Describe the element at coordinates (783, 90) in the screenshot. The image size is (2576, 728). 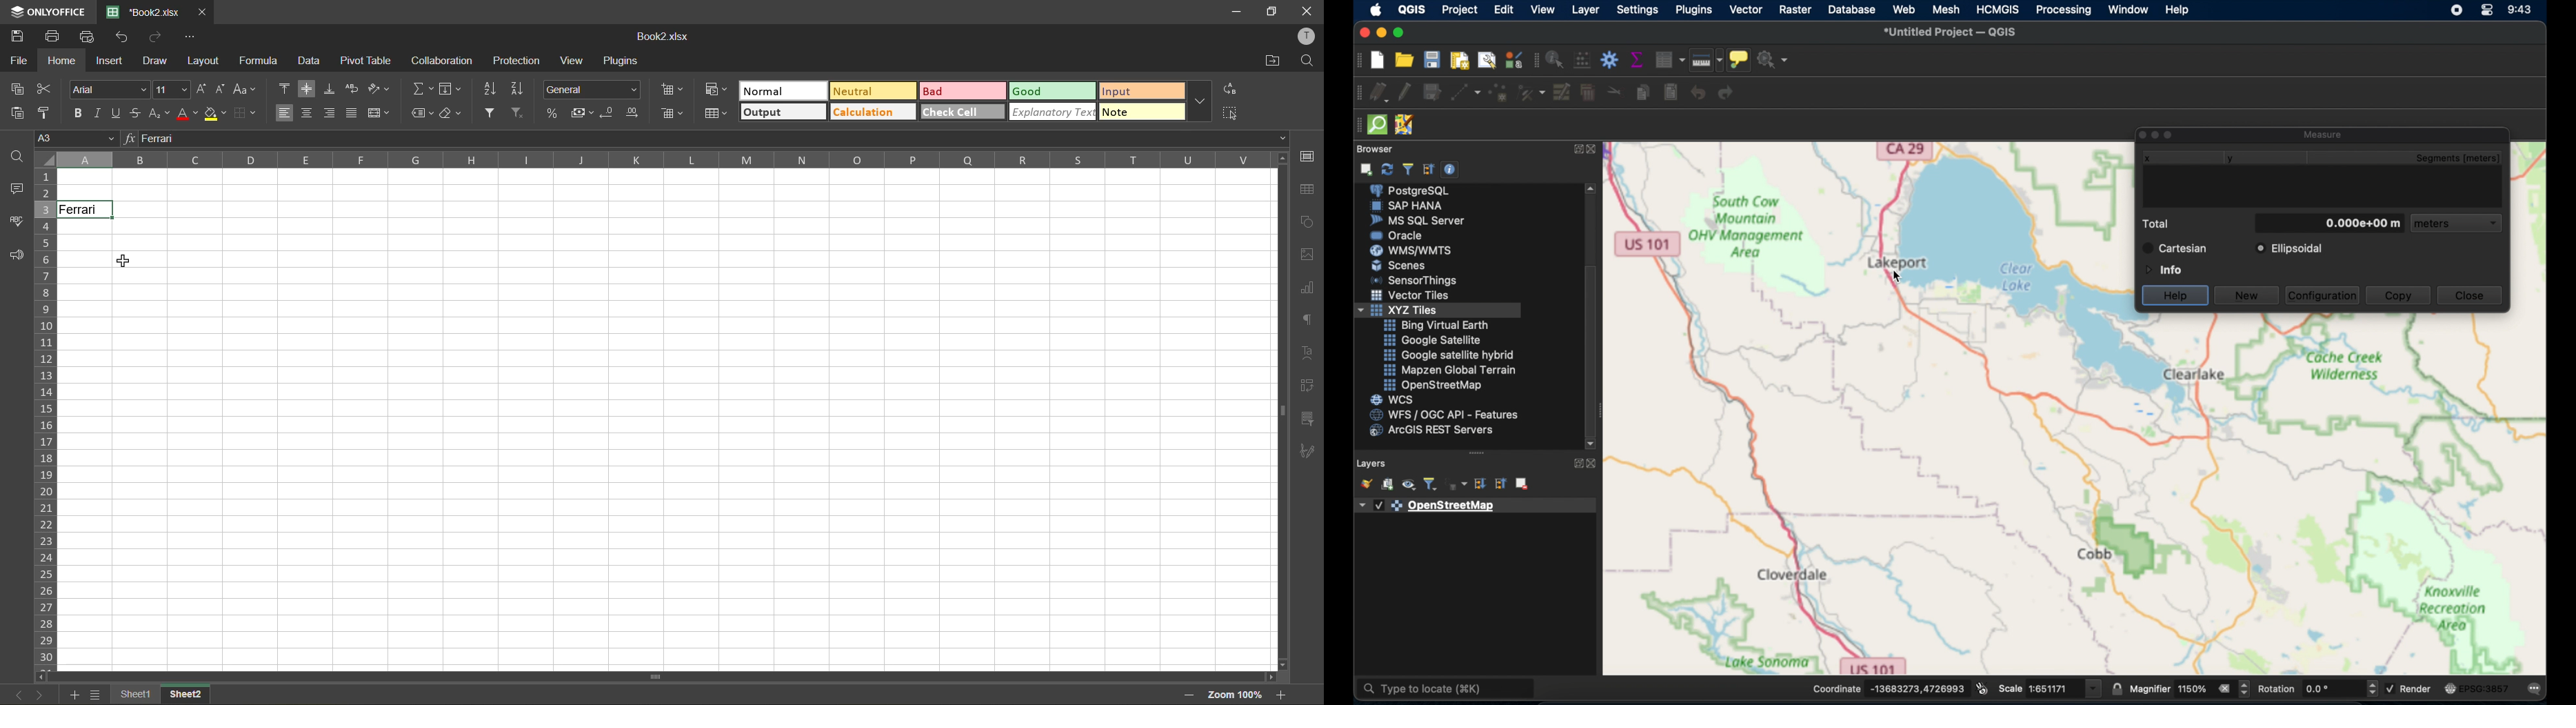
I see `normal` at that location.